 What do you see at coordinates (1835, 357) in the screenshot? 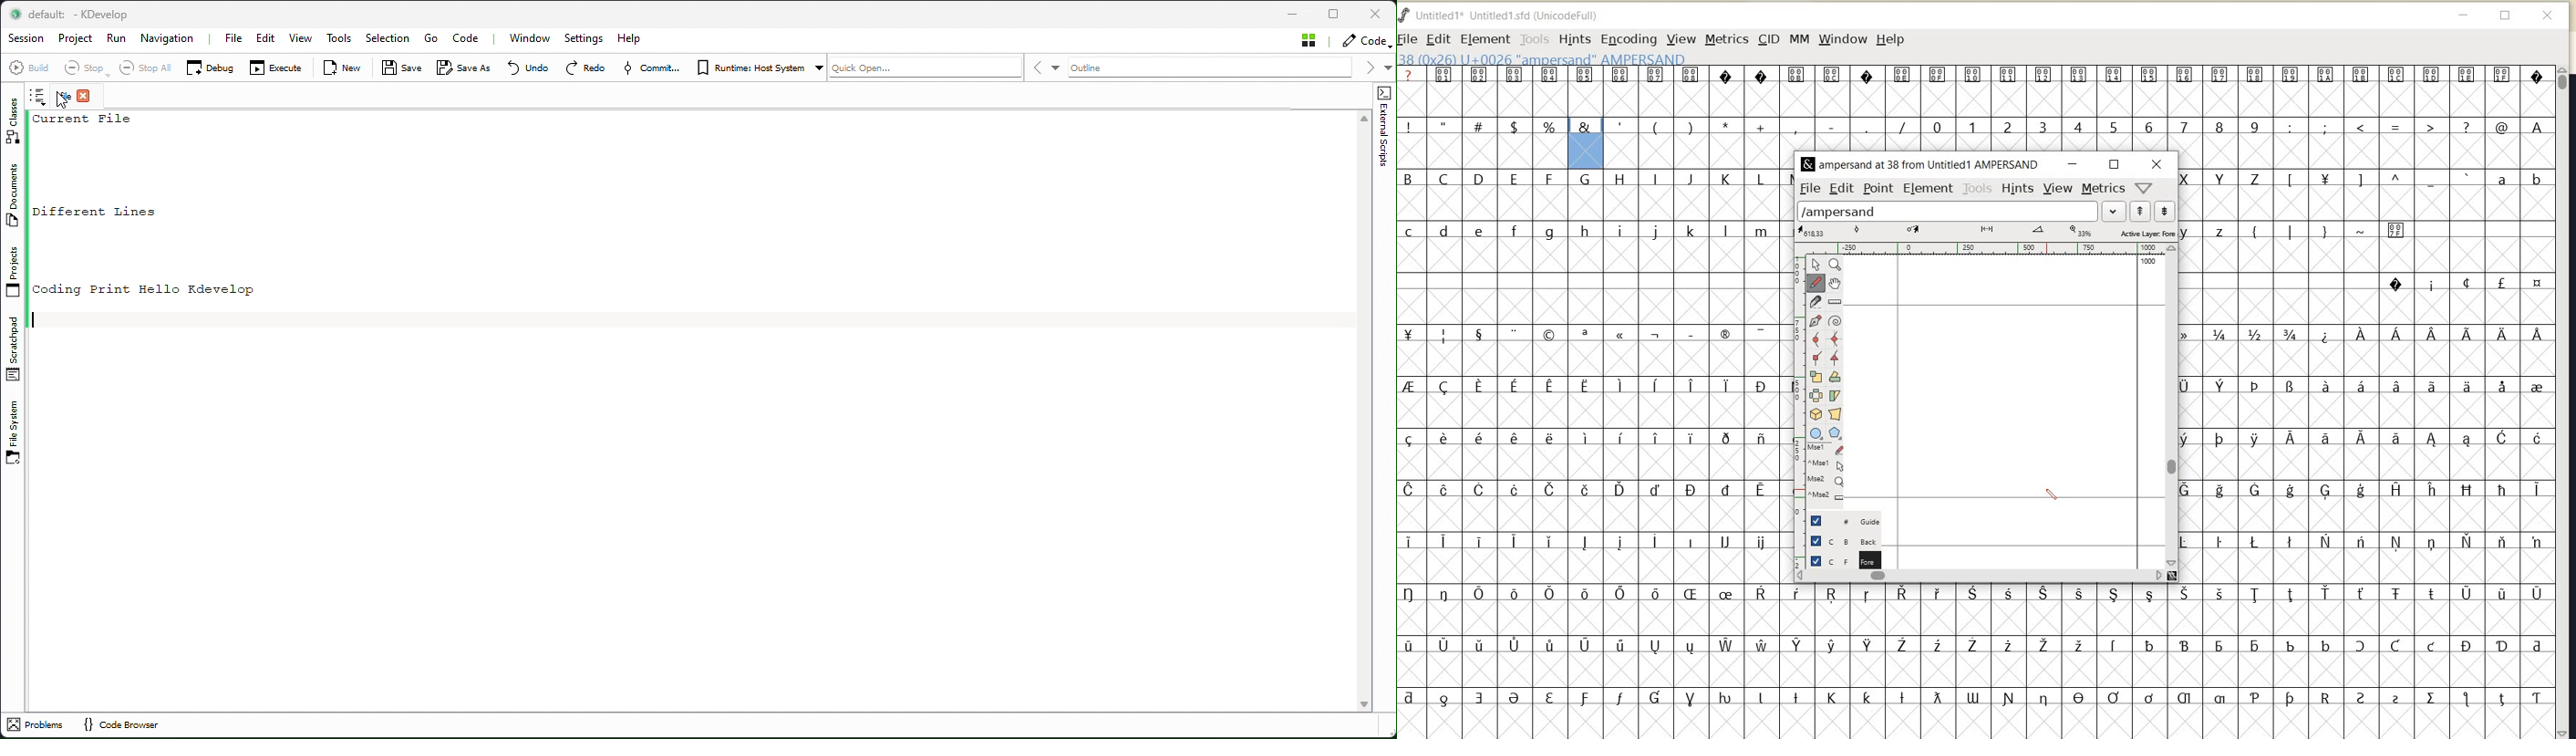
I see `add a tangent point` at bounding box center [1835, 357].